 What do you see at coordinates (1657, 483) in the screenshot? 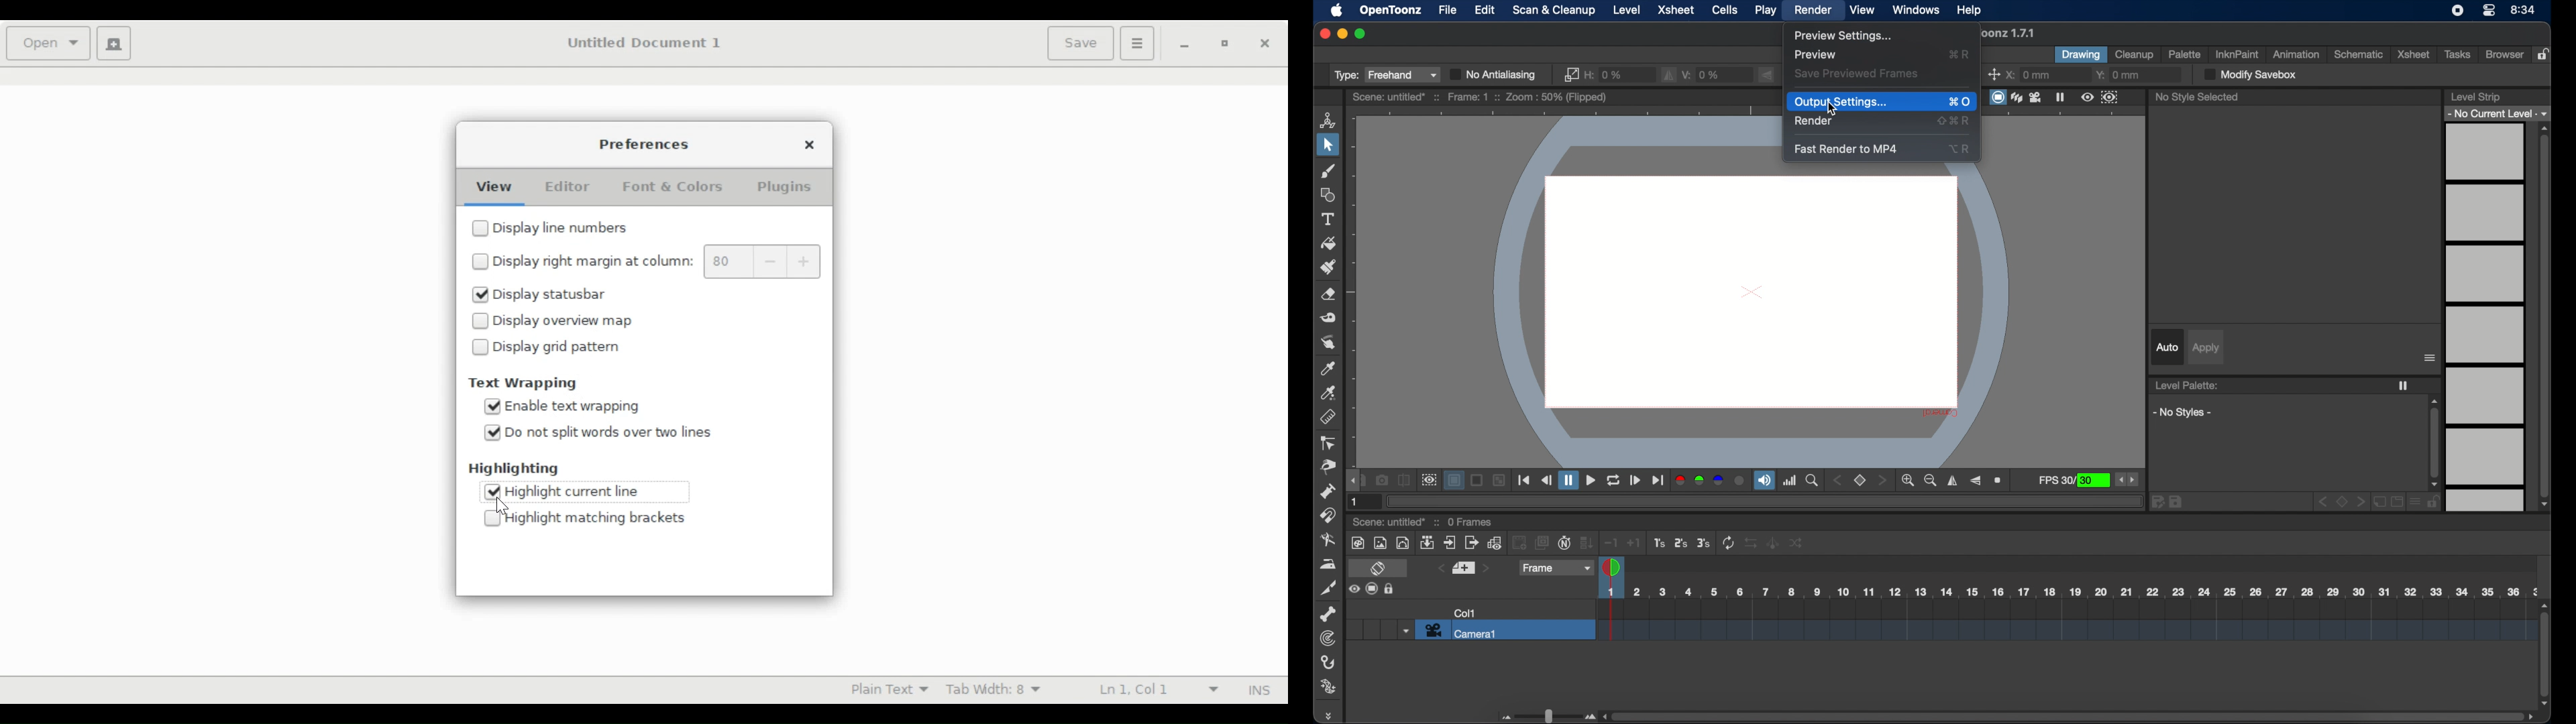
I see `` at bounding box center [1657, 483].